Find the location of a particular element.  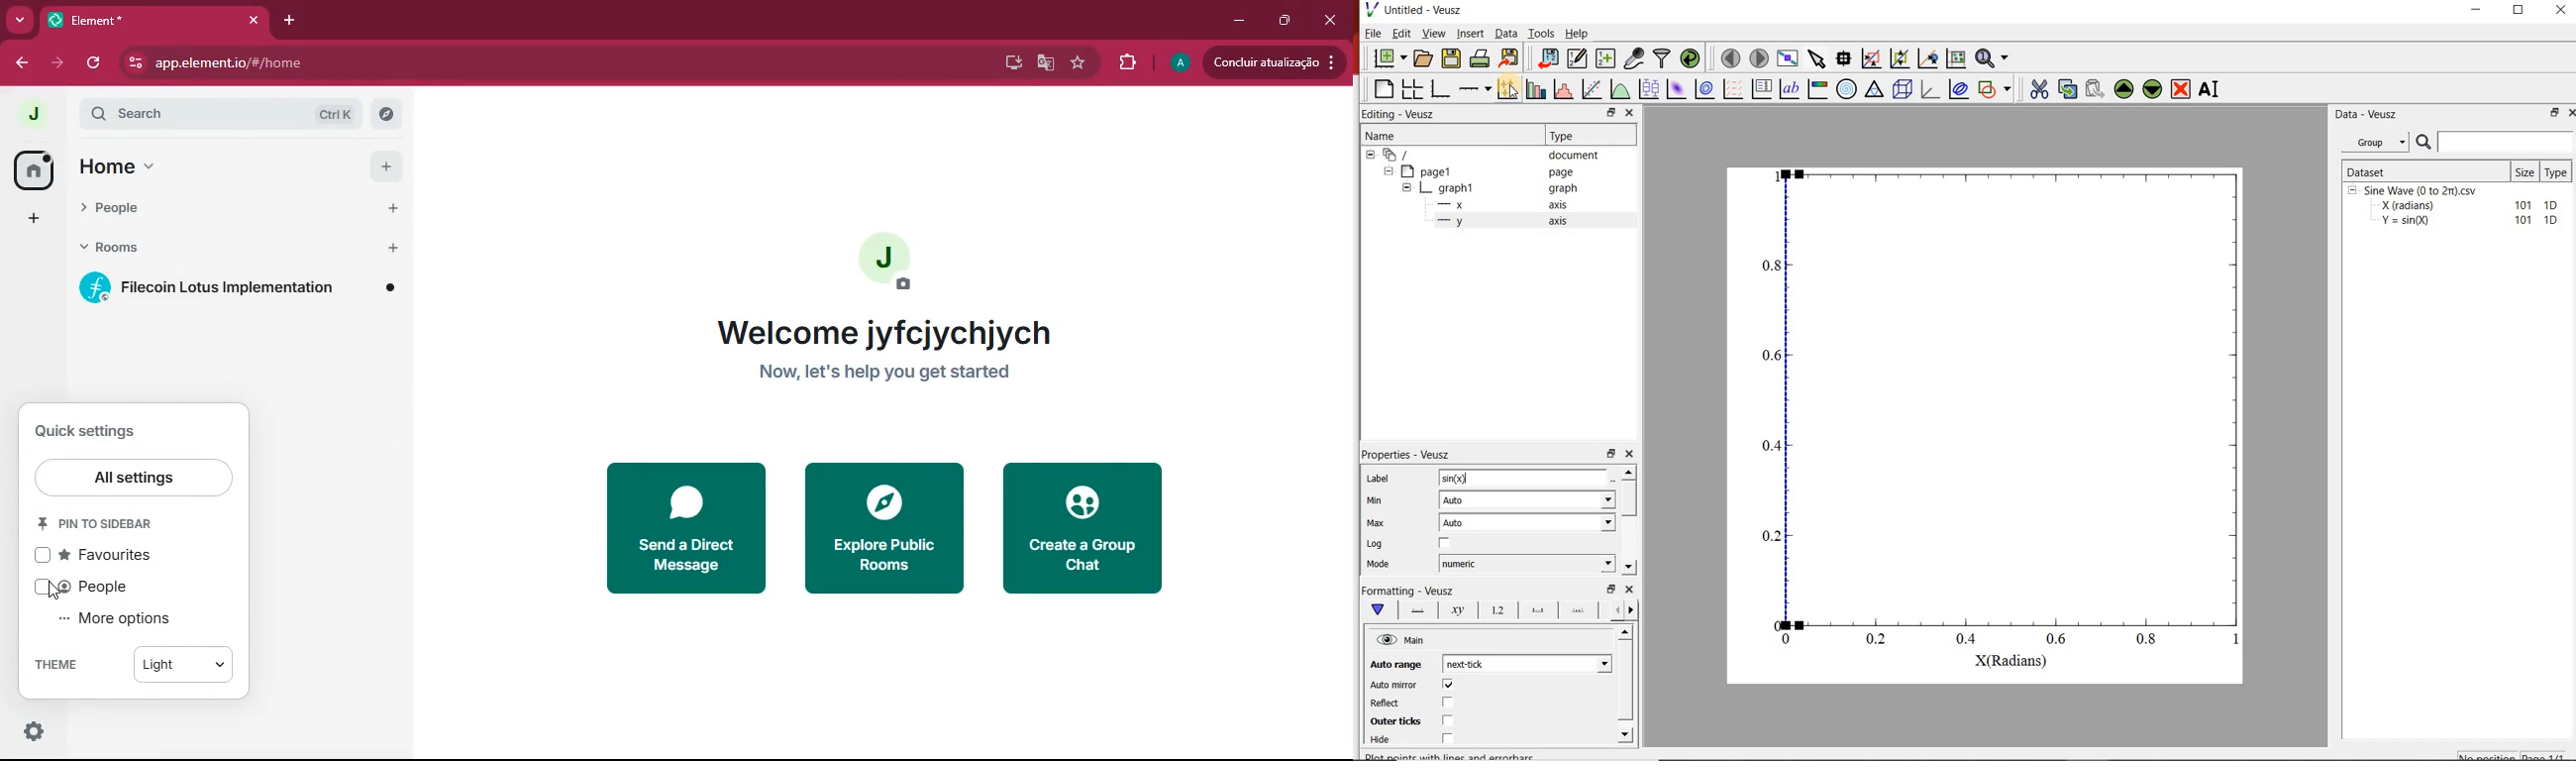

edit and enter new datasets is located at coordinates (1578, 58).